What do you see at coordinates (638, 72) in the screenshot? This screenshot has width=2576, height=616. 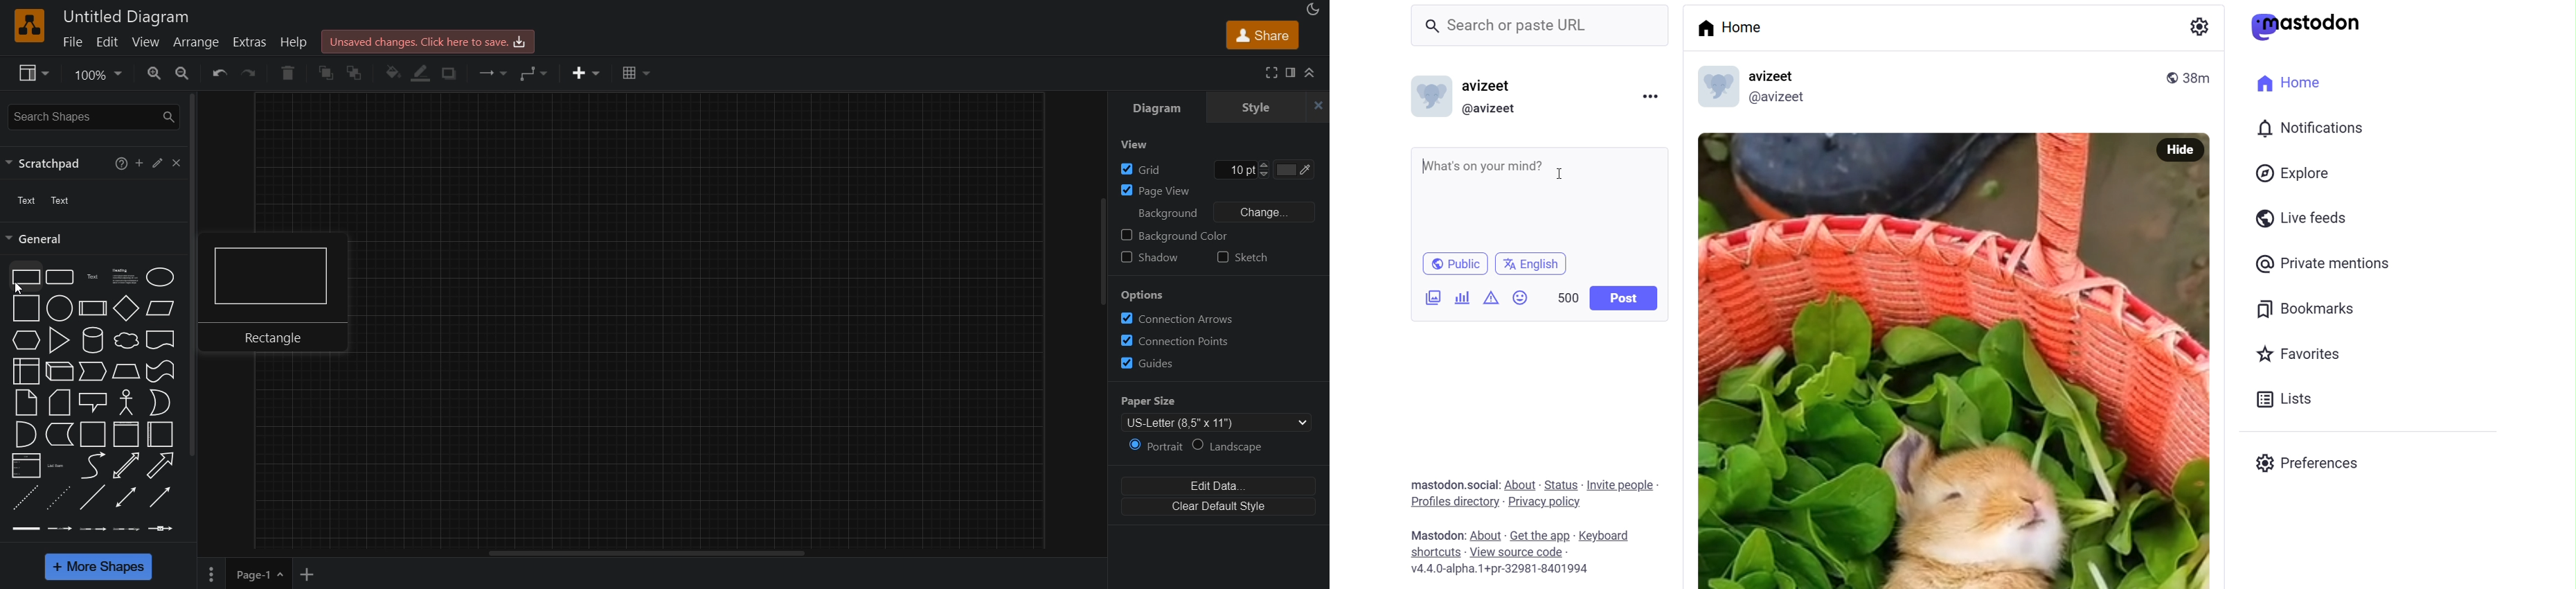 I see `table` at bounding box center [638, 72].